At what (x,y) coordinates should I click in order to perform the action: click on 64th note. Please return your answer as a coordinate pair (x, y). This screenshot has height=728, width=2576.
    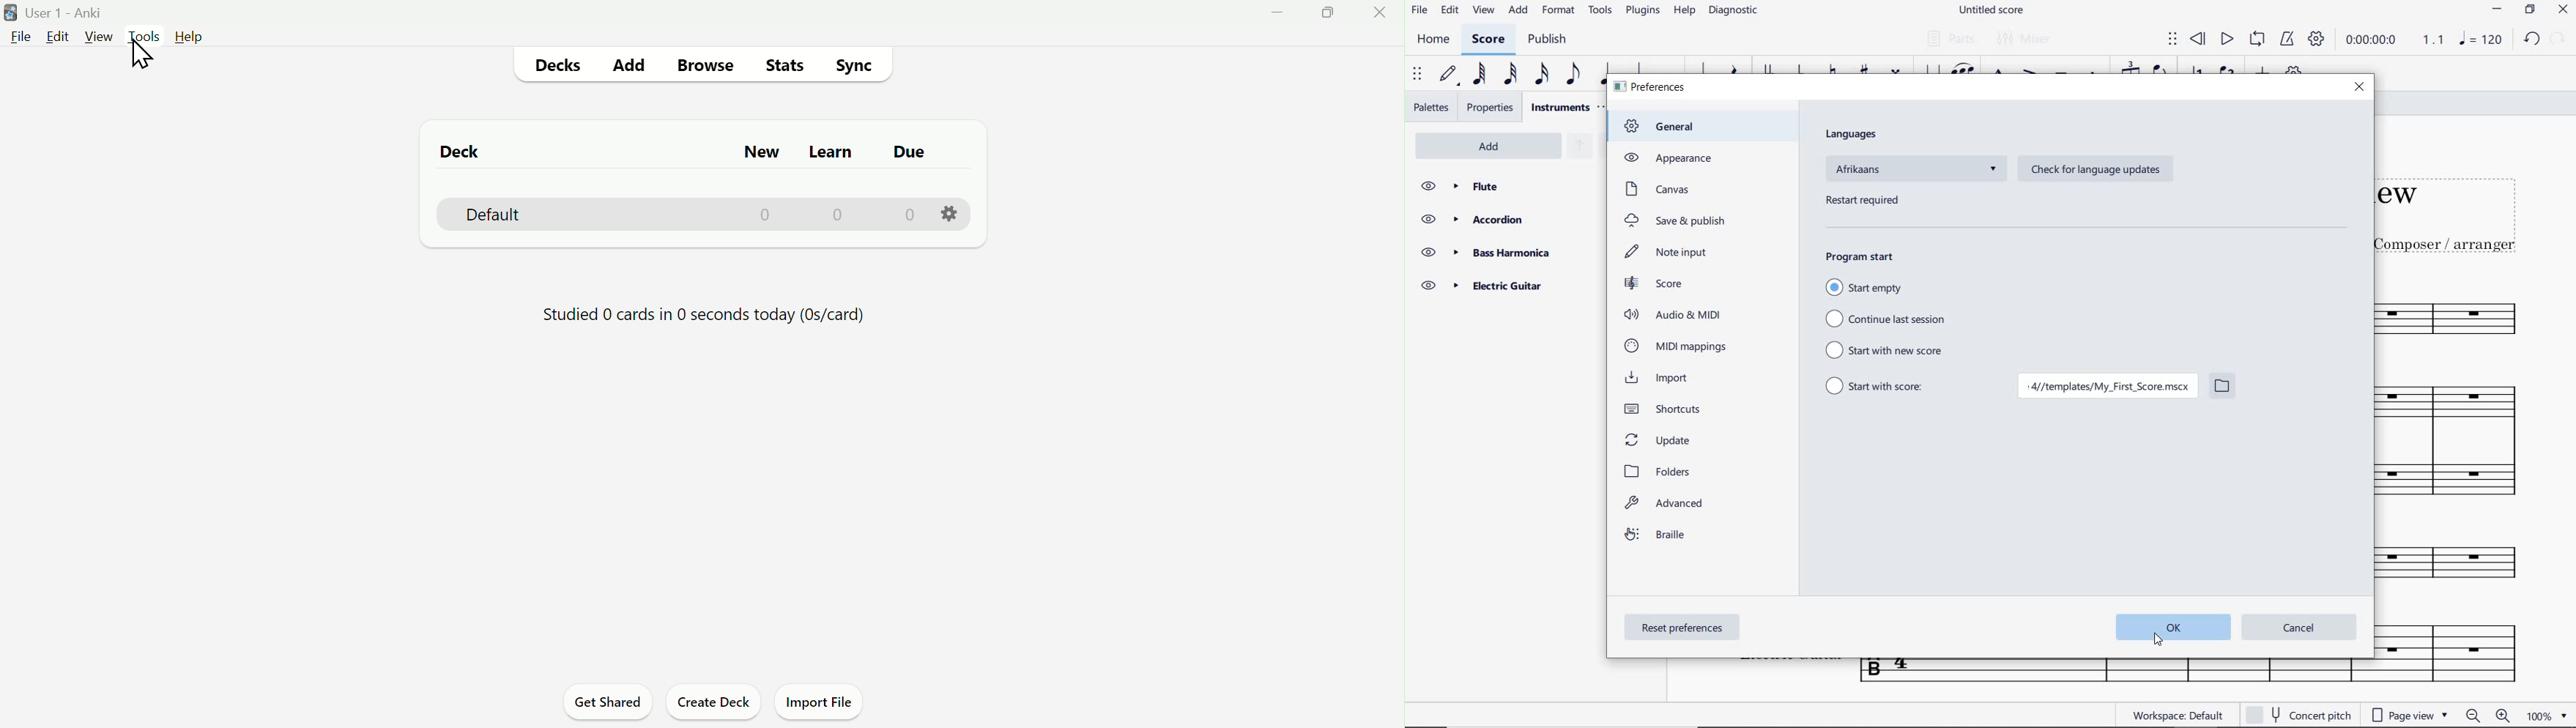
    Looking at the image, I should click on (1478, 75).